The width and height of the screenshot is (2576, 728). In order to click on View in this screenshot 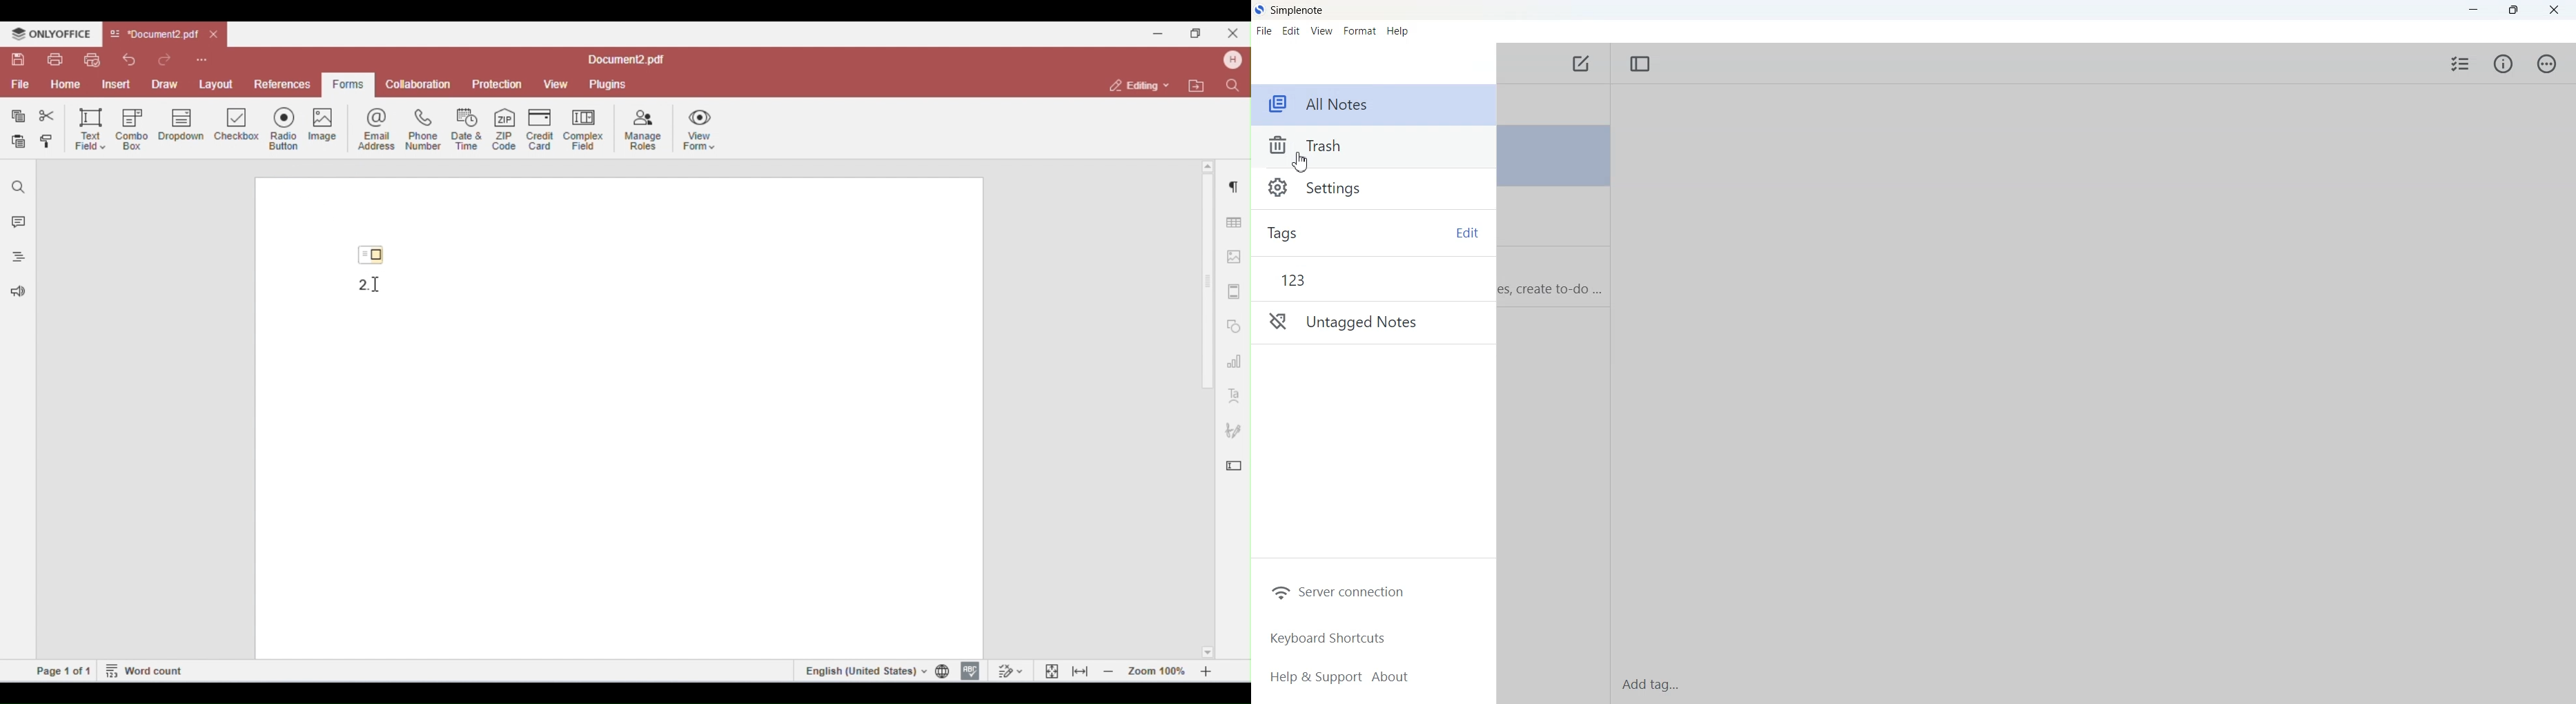, I will do `click(1321, 30)`.